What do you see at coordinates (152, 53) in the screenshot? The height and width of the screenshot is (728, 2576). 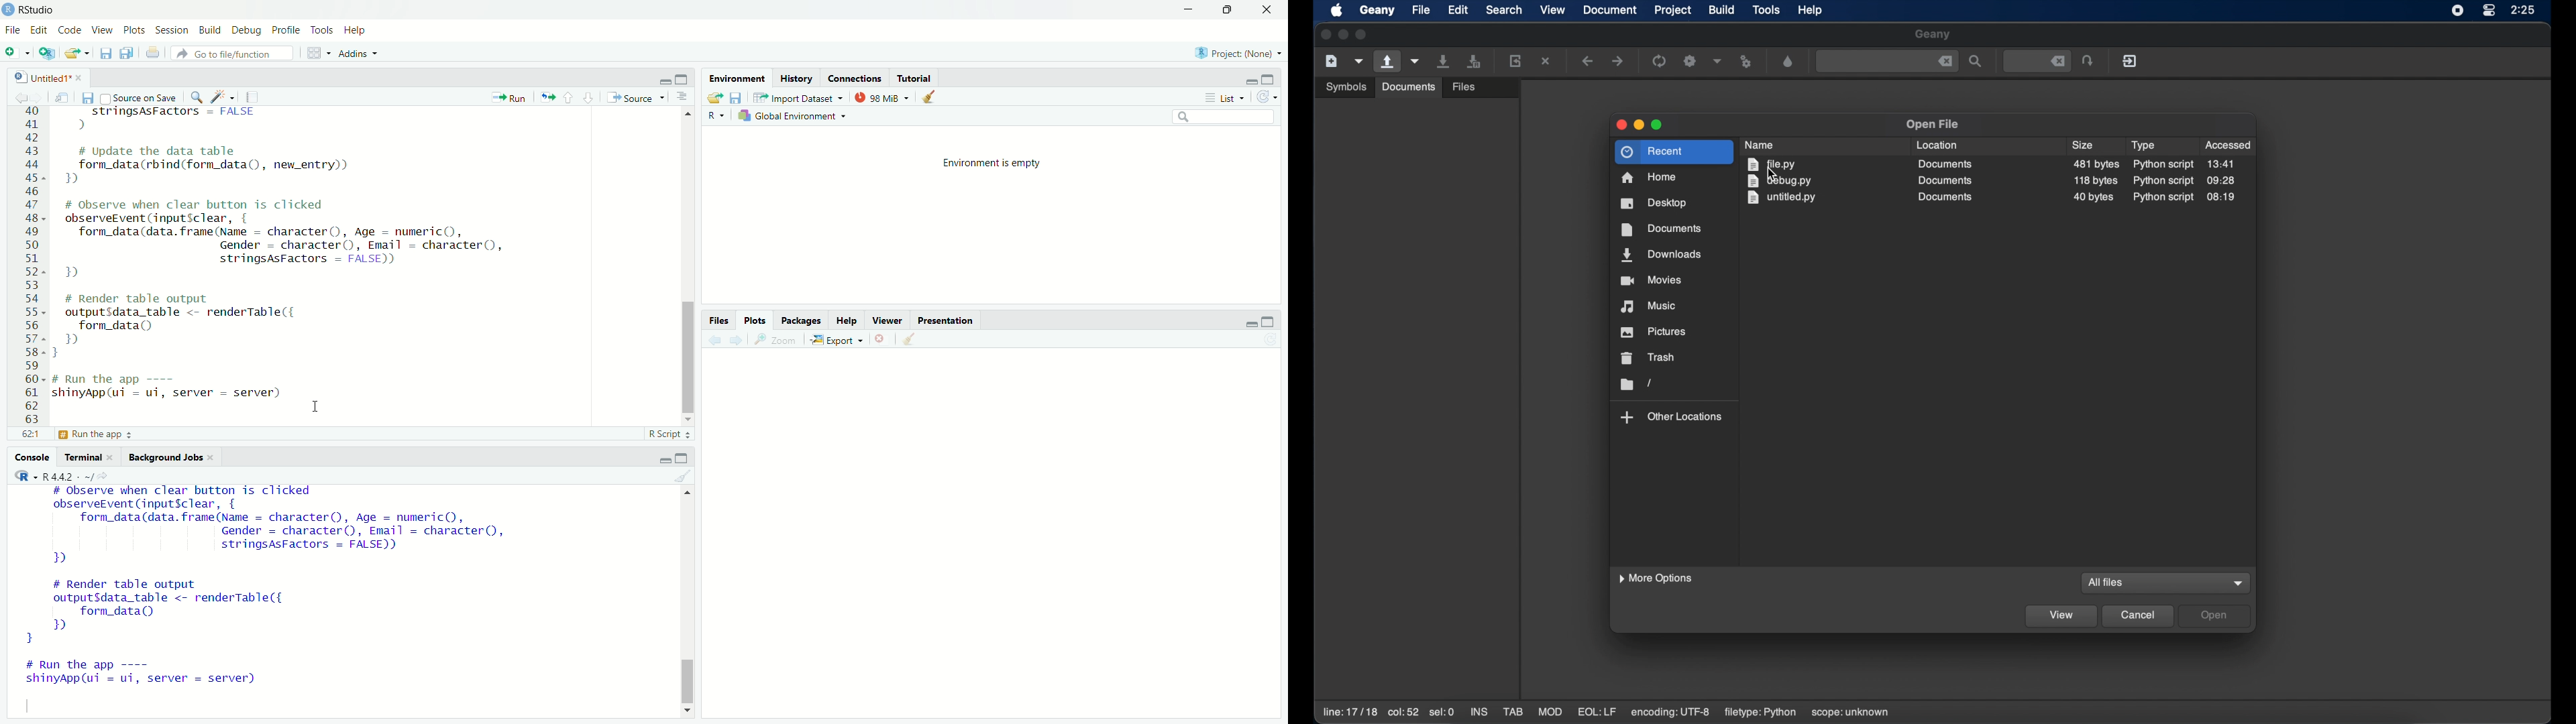 I see `print the current file` at bounding box center [152, 53].